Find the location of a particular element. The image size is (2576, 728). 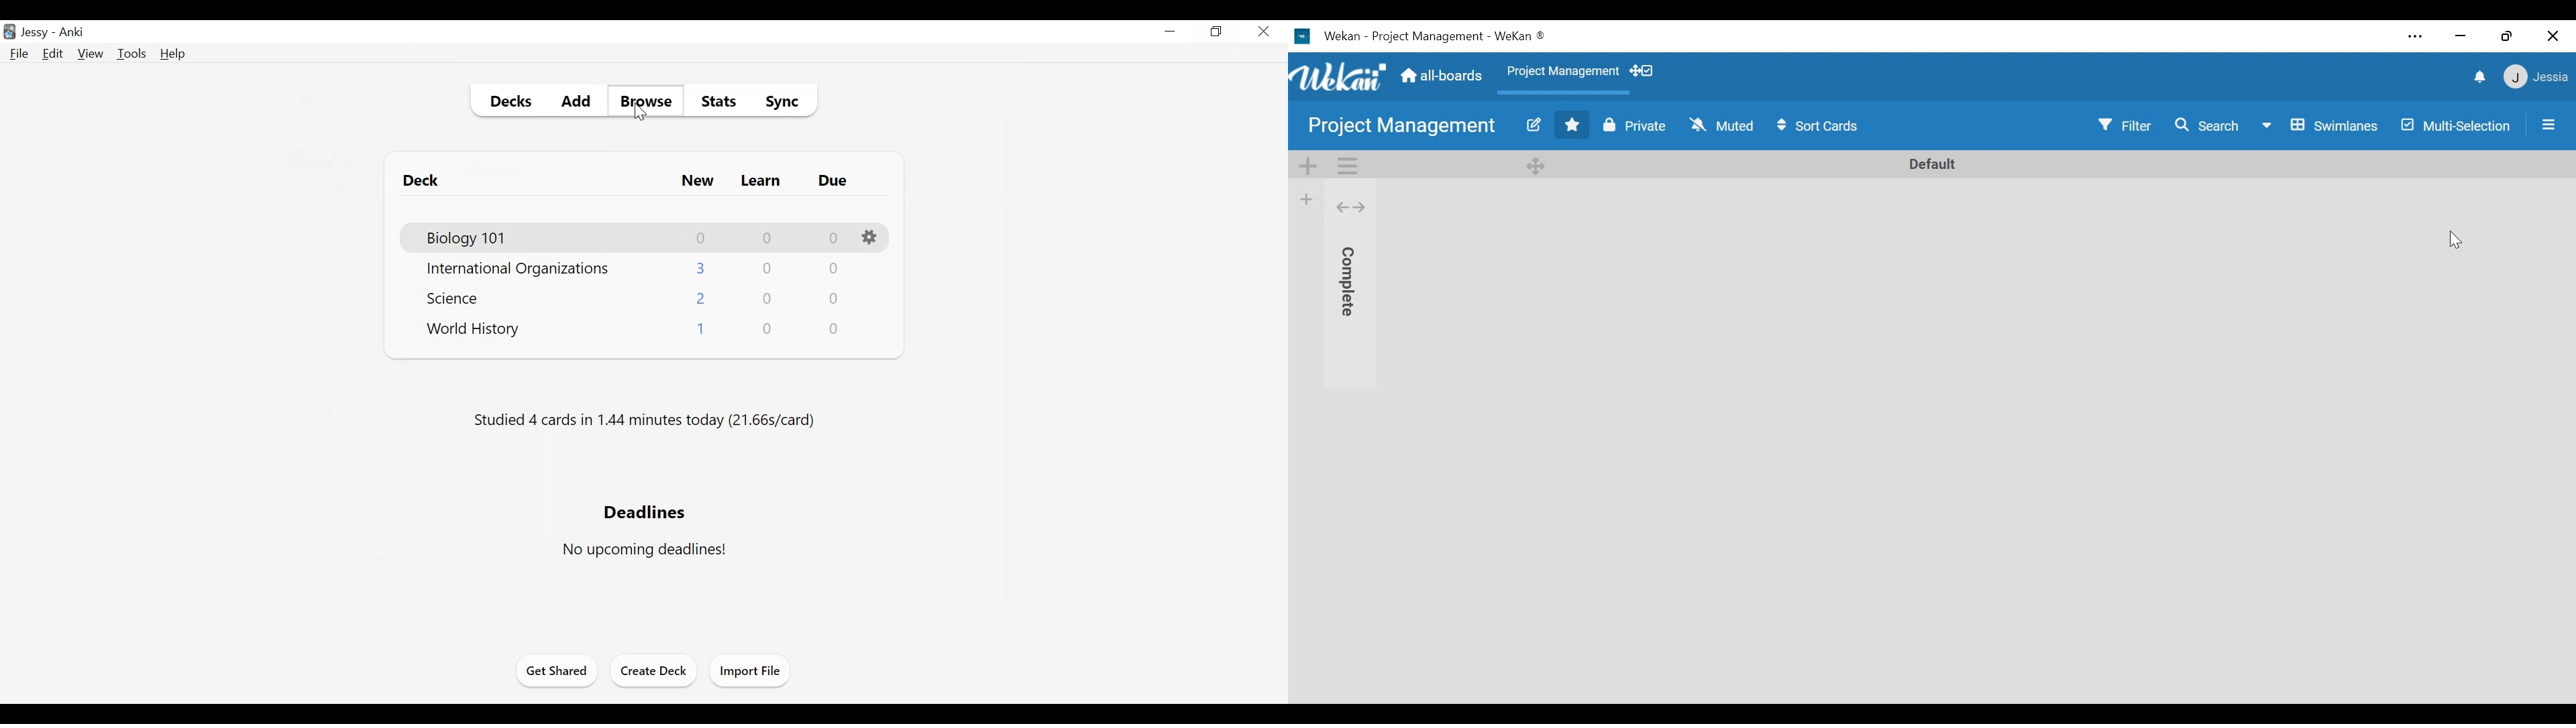

Deadlines is located at coordinates (643, 511).